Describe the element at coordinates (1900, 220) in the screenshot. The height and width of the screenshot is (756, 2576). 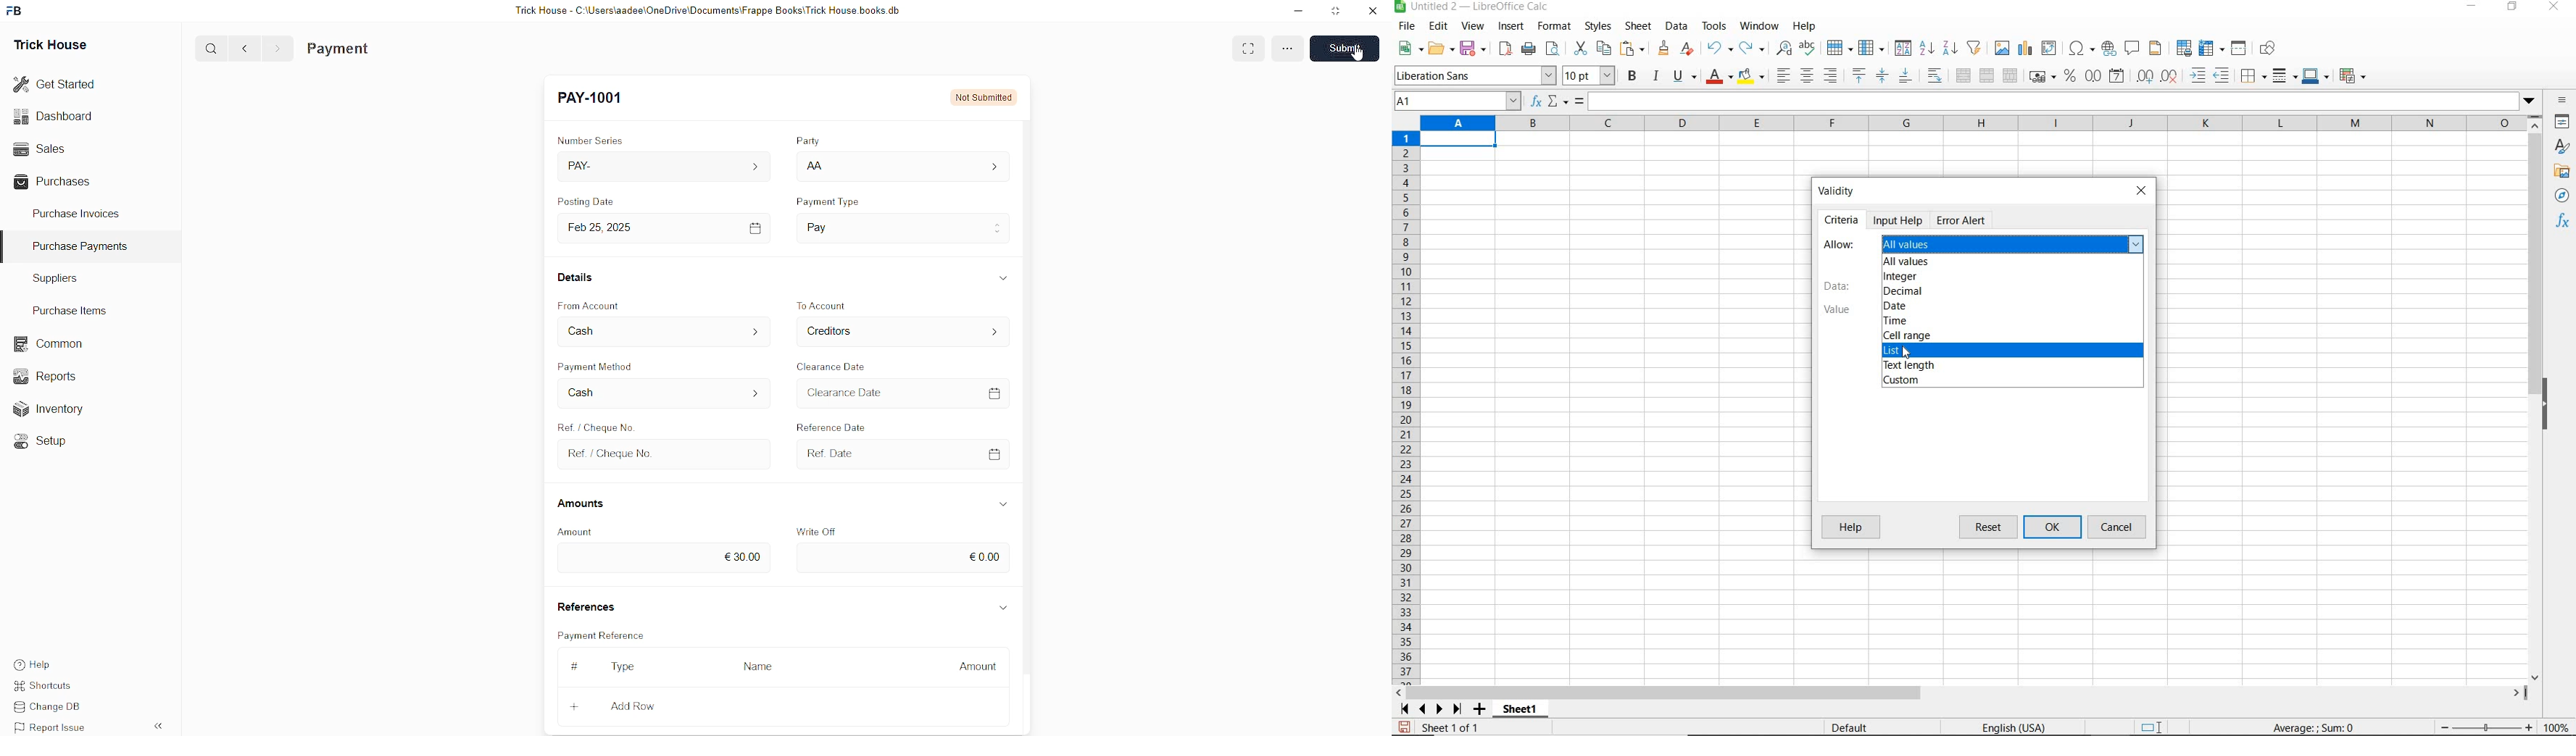
I see `input help` at that location.